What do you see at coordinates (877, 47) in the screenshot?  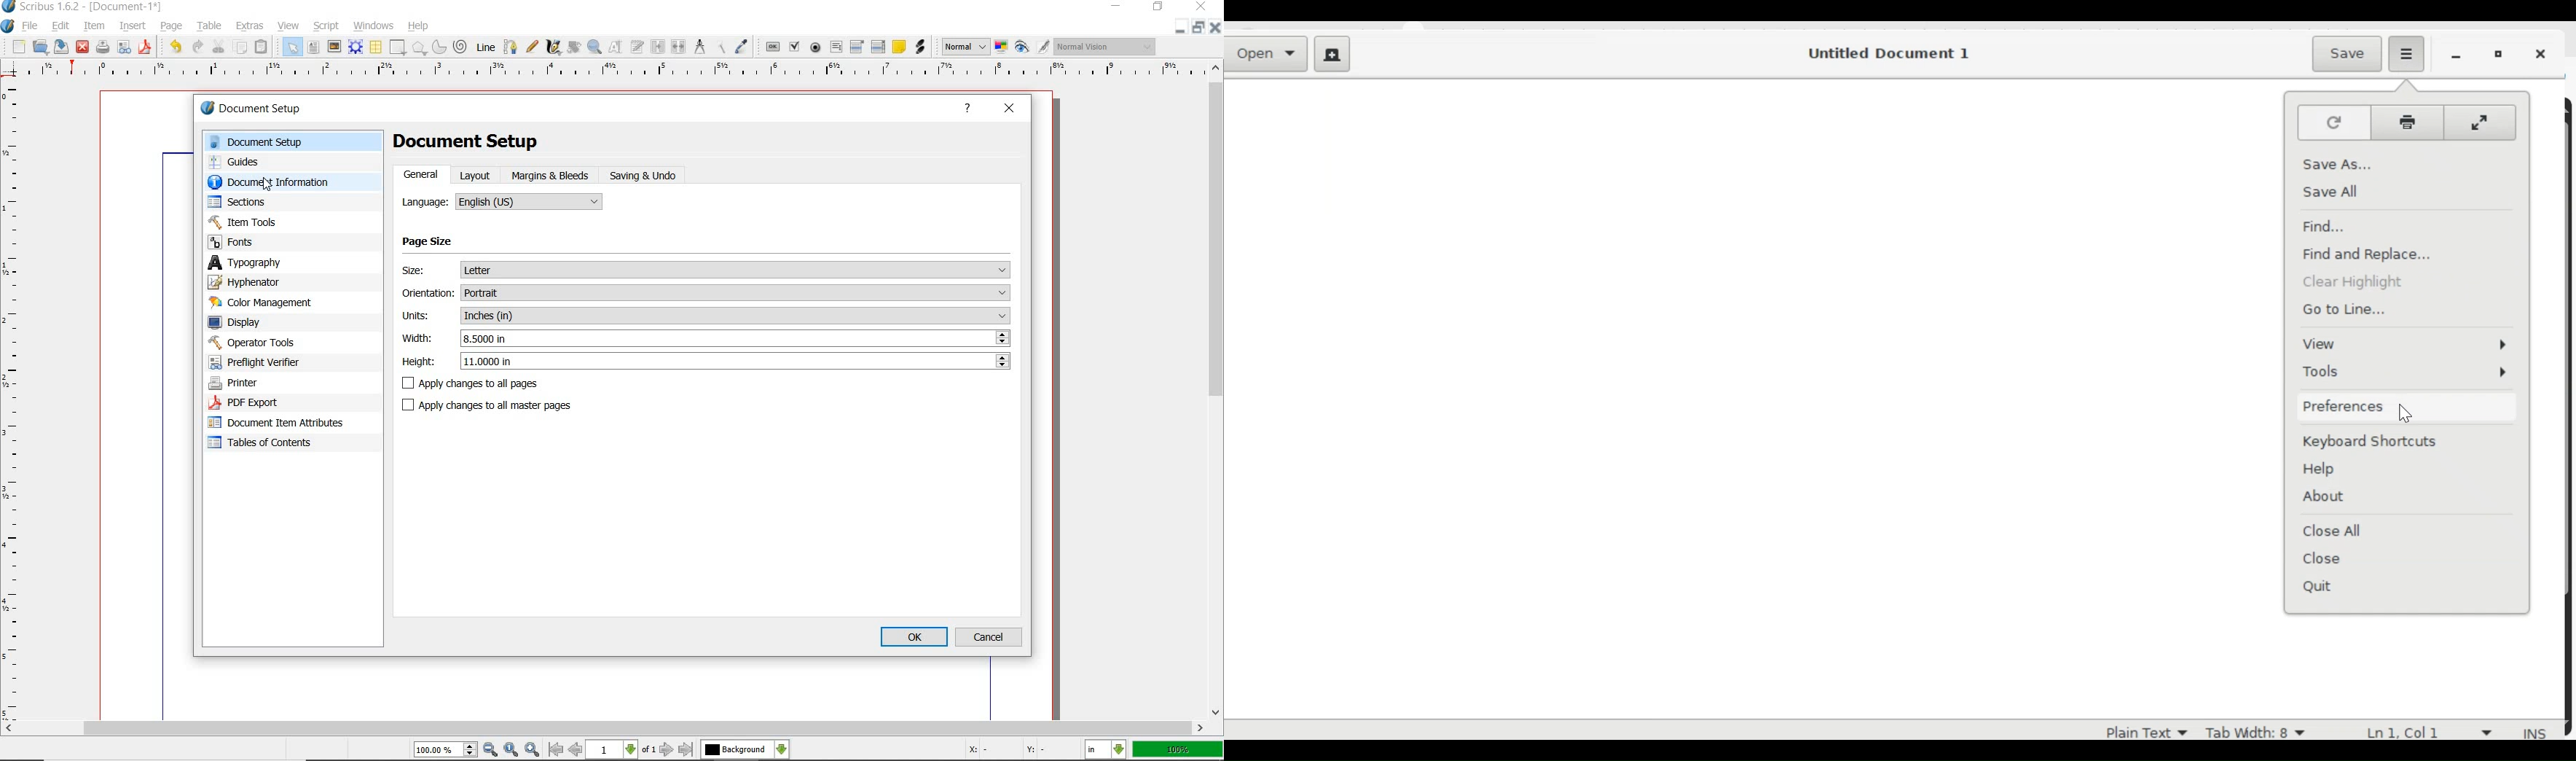 I see `pdf list box` at bounding box center [877, 47].